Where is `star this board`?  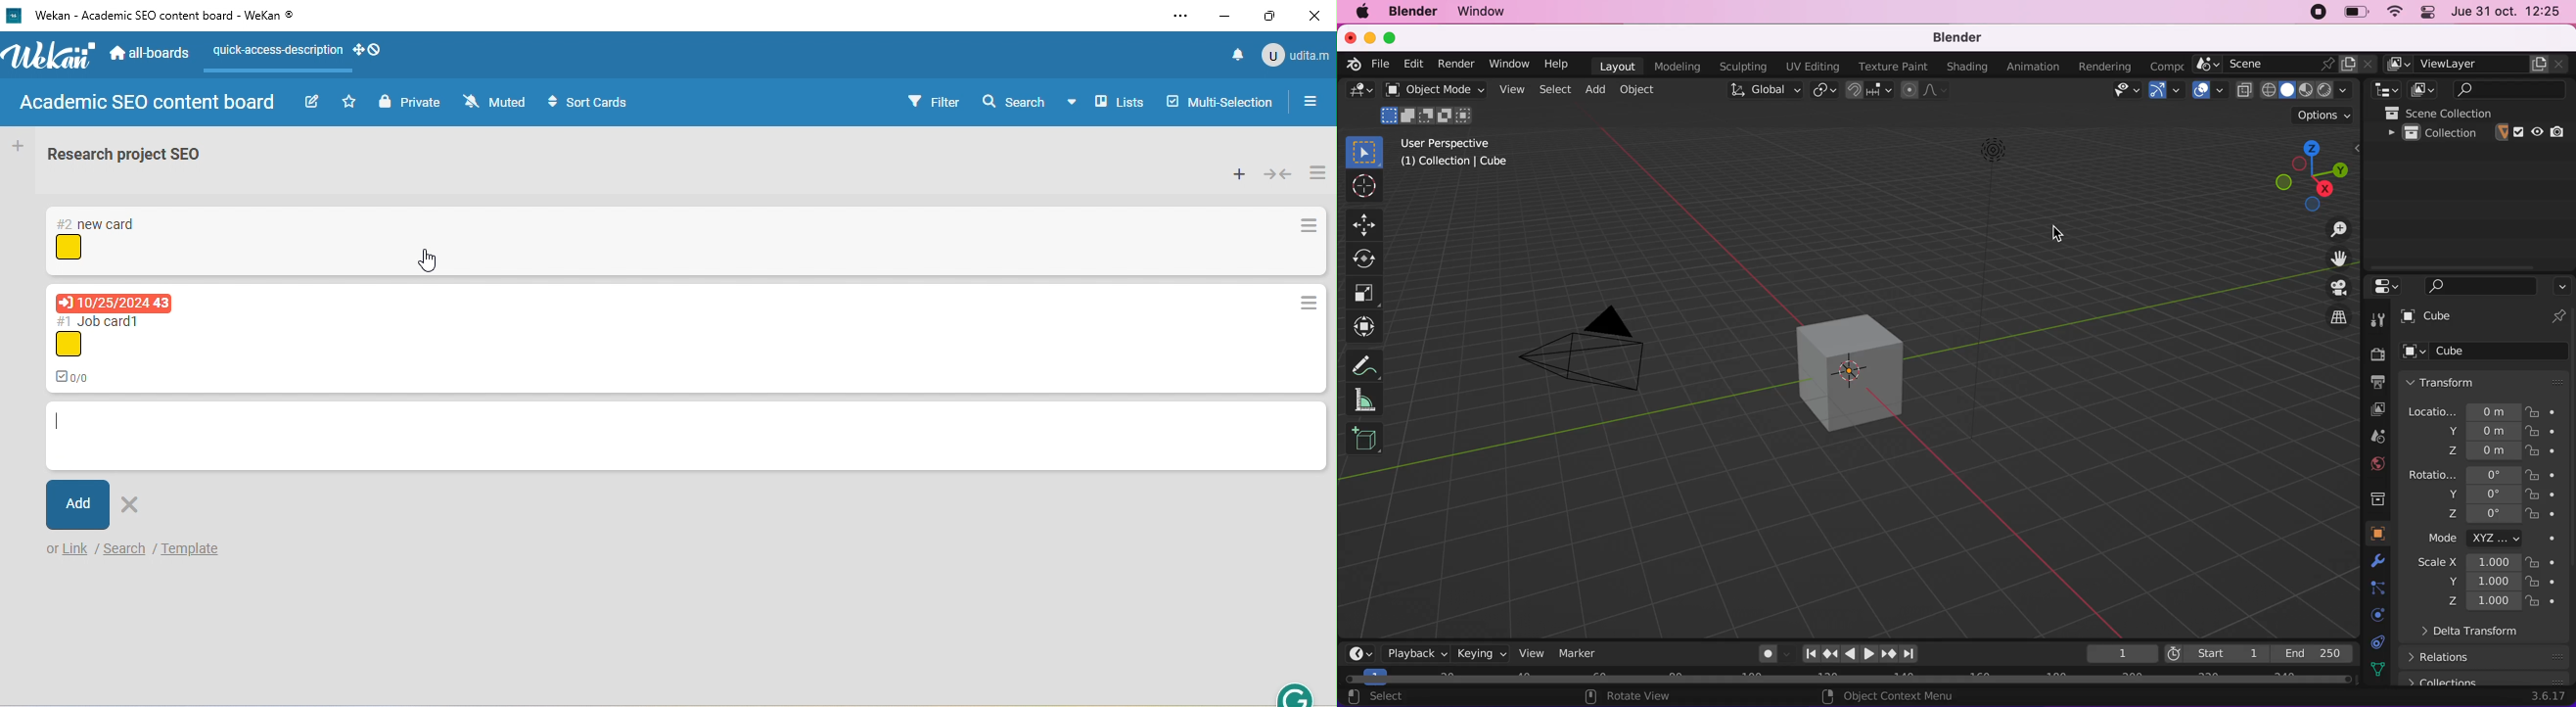
star this board is located at coordinates (349, 101).